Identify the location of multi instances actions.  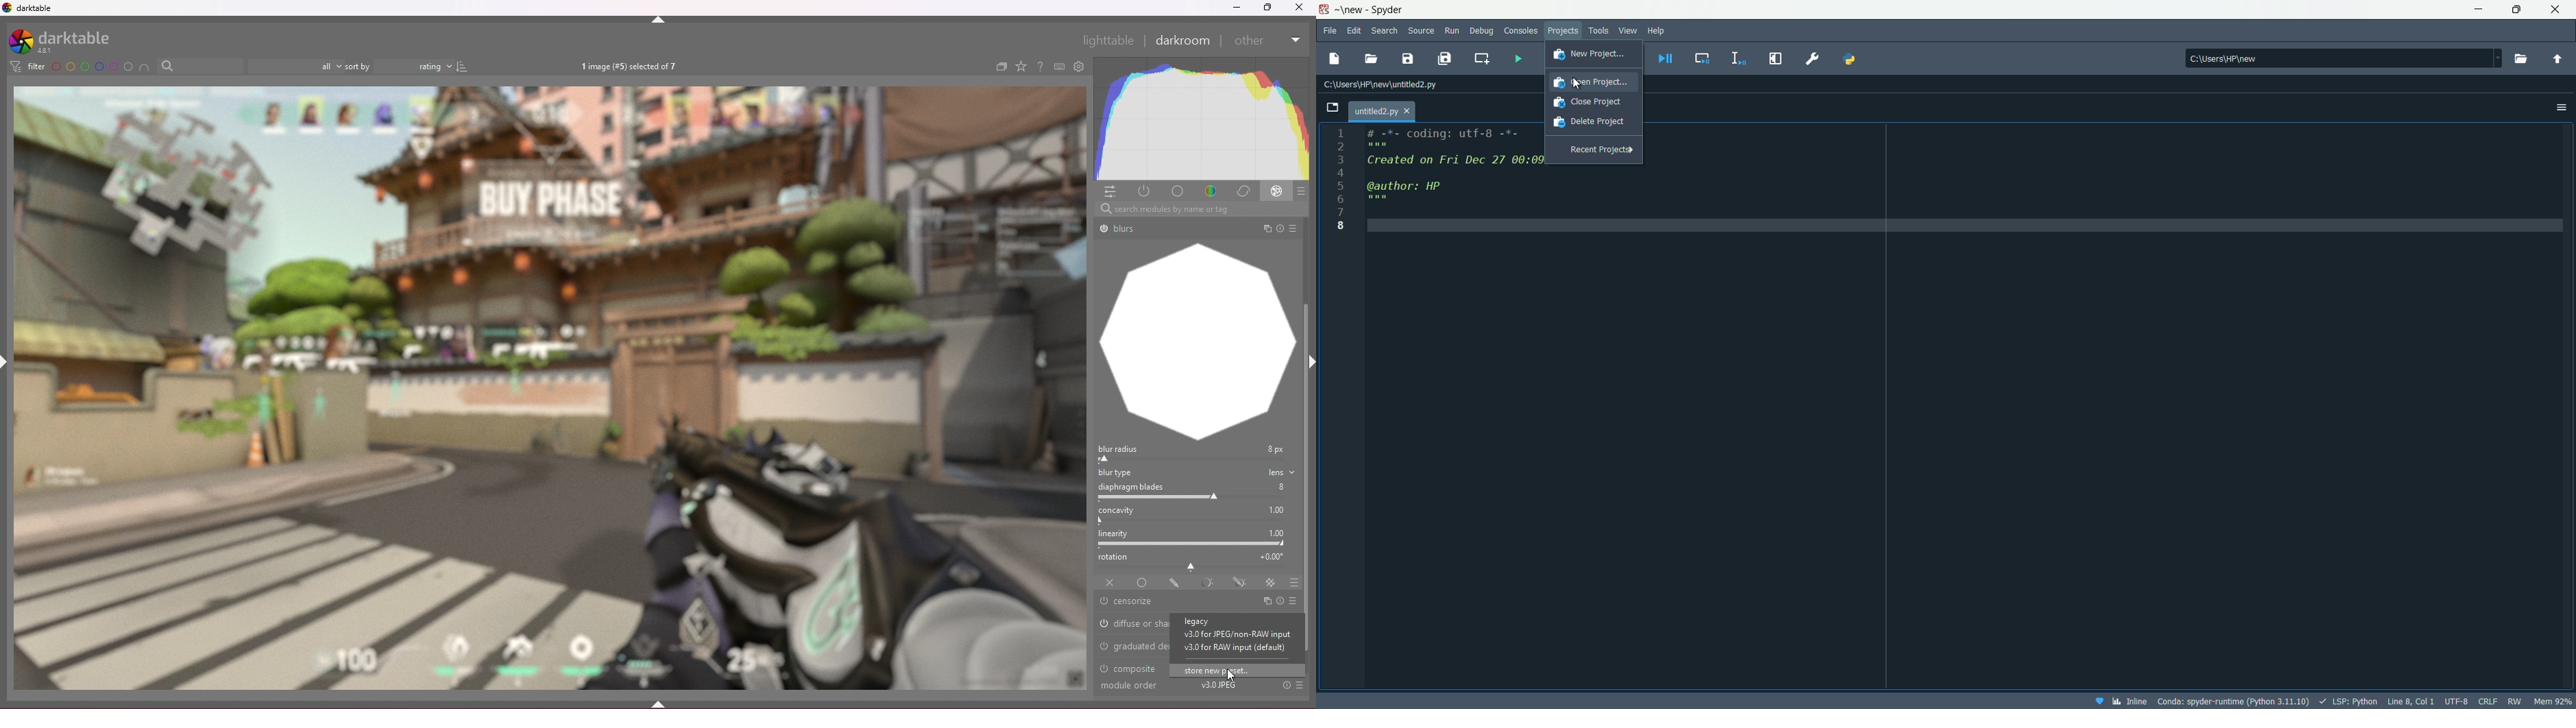
(1265, 601).